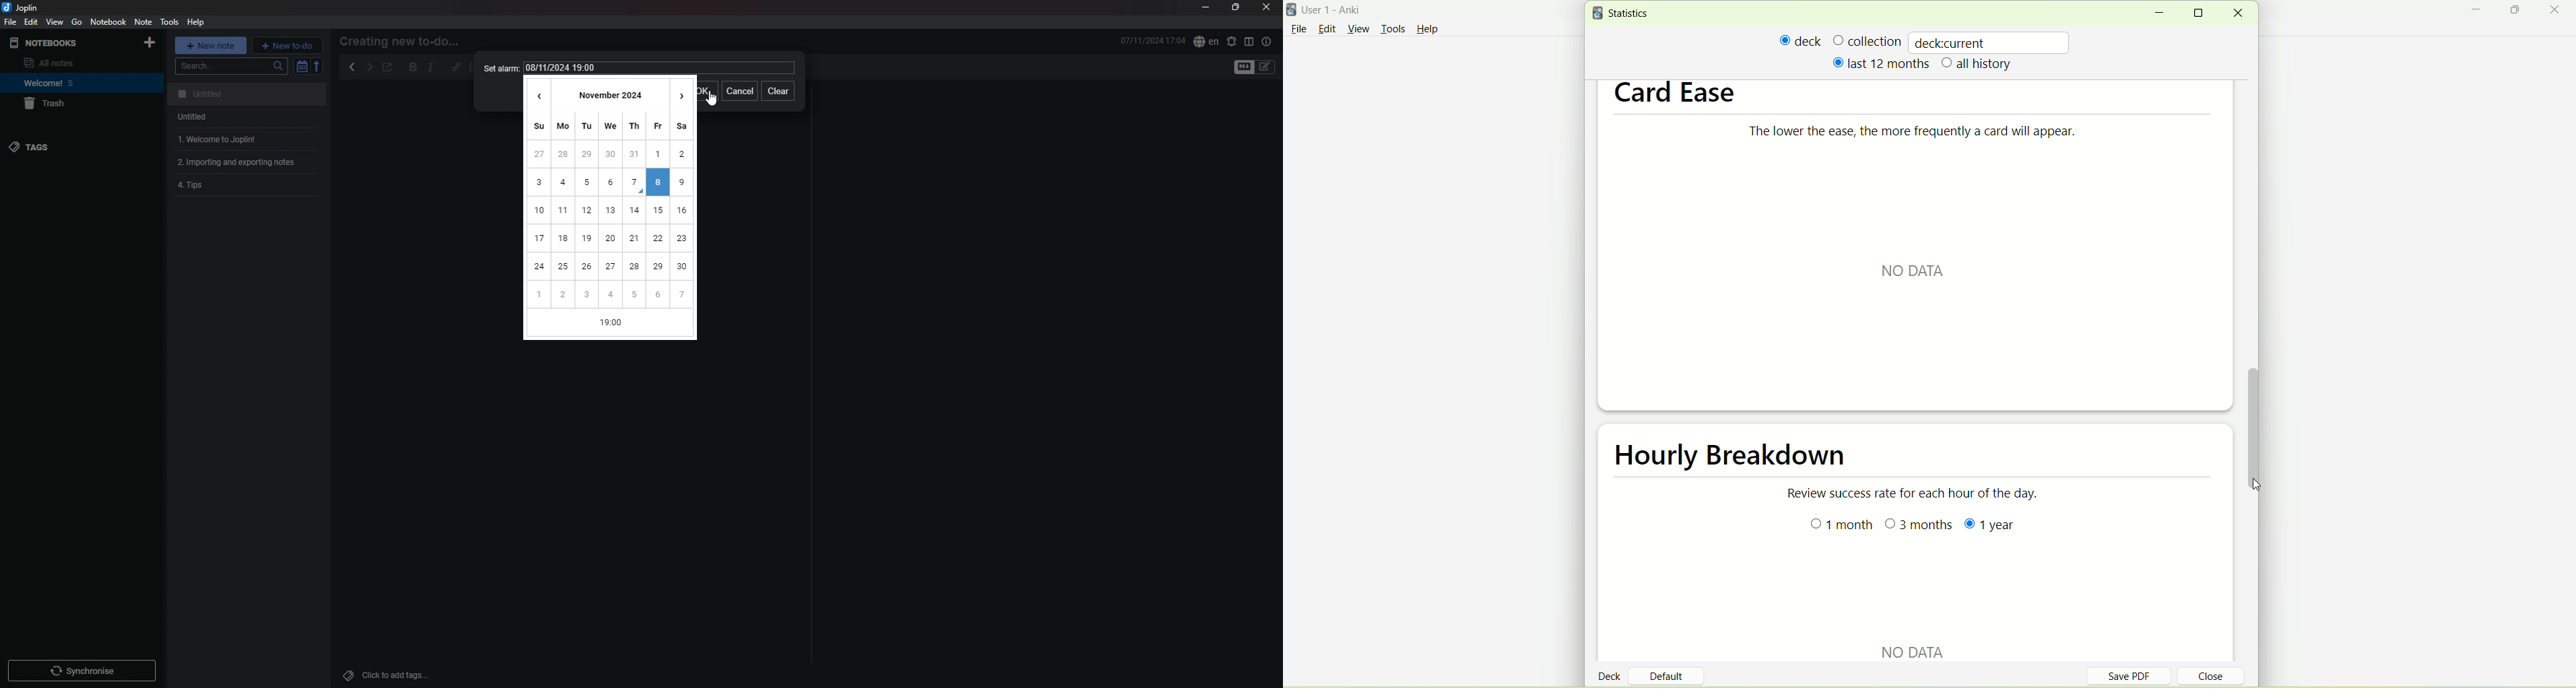  I want to click on trash, so click(74, 104).